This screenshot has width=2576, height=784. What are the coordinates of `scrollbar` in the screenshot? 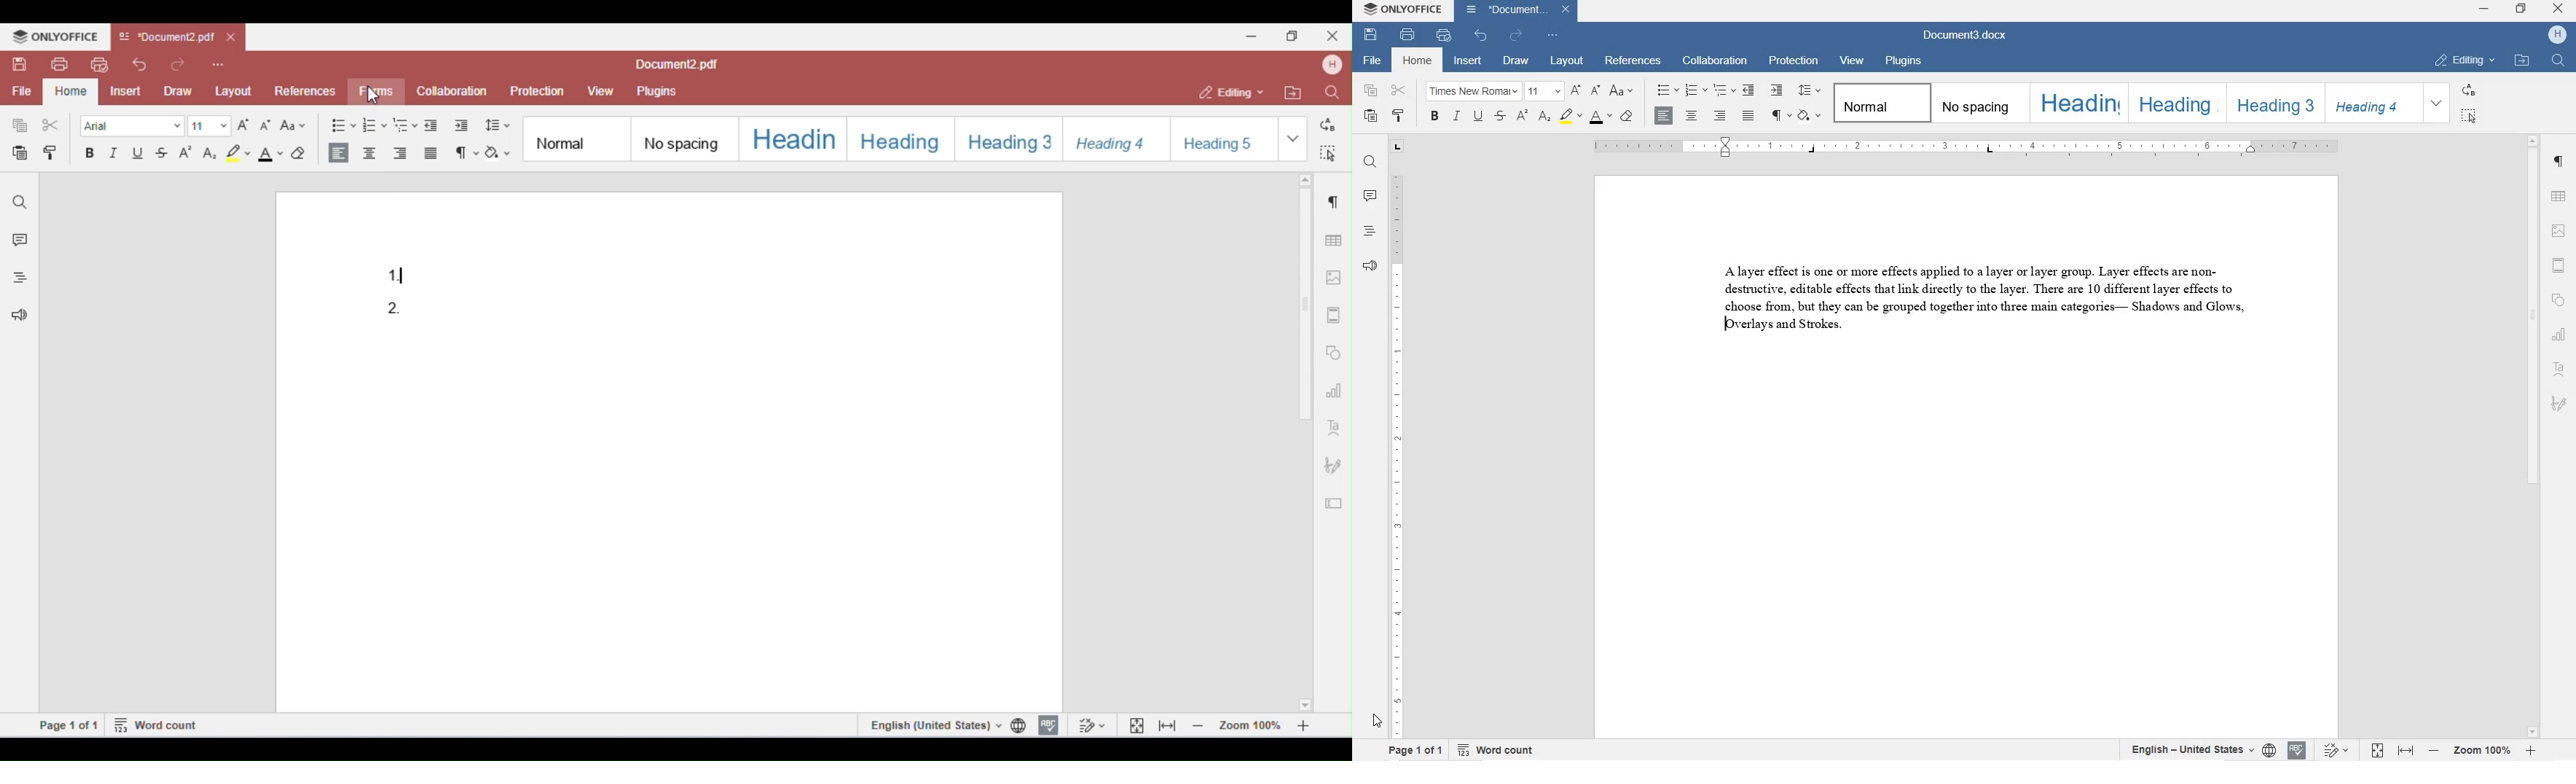 It's located at (2530, 436).